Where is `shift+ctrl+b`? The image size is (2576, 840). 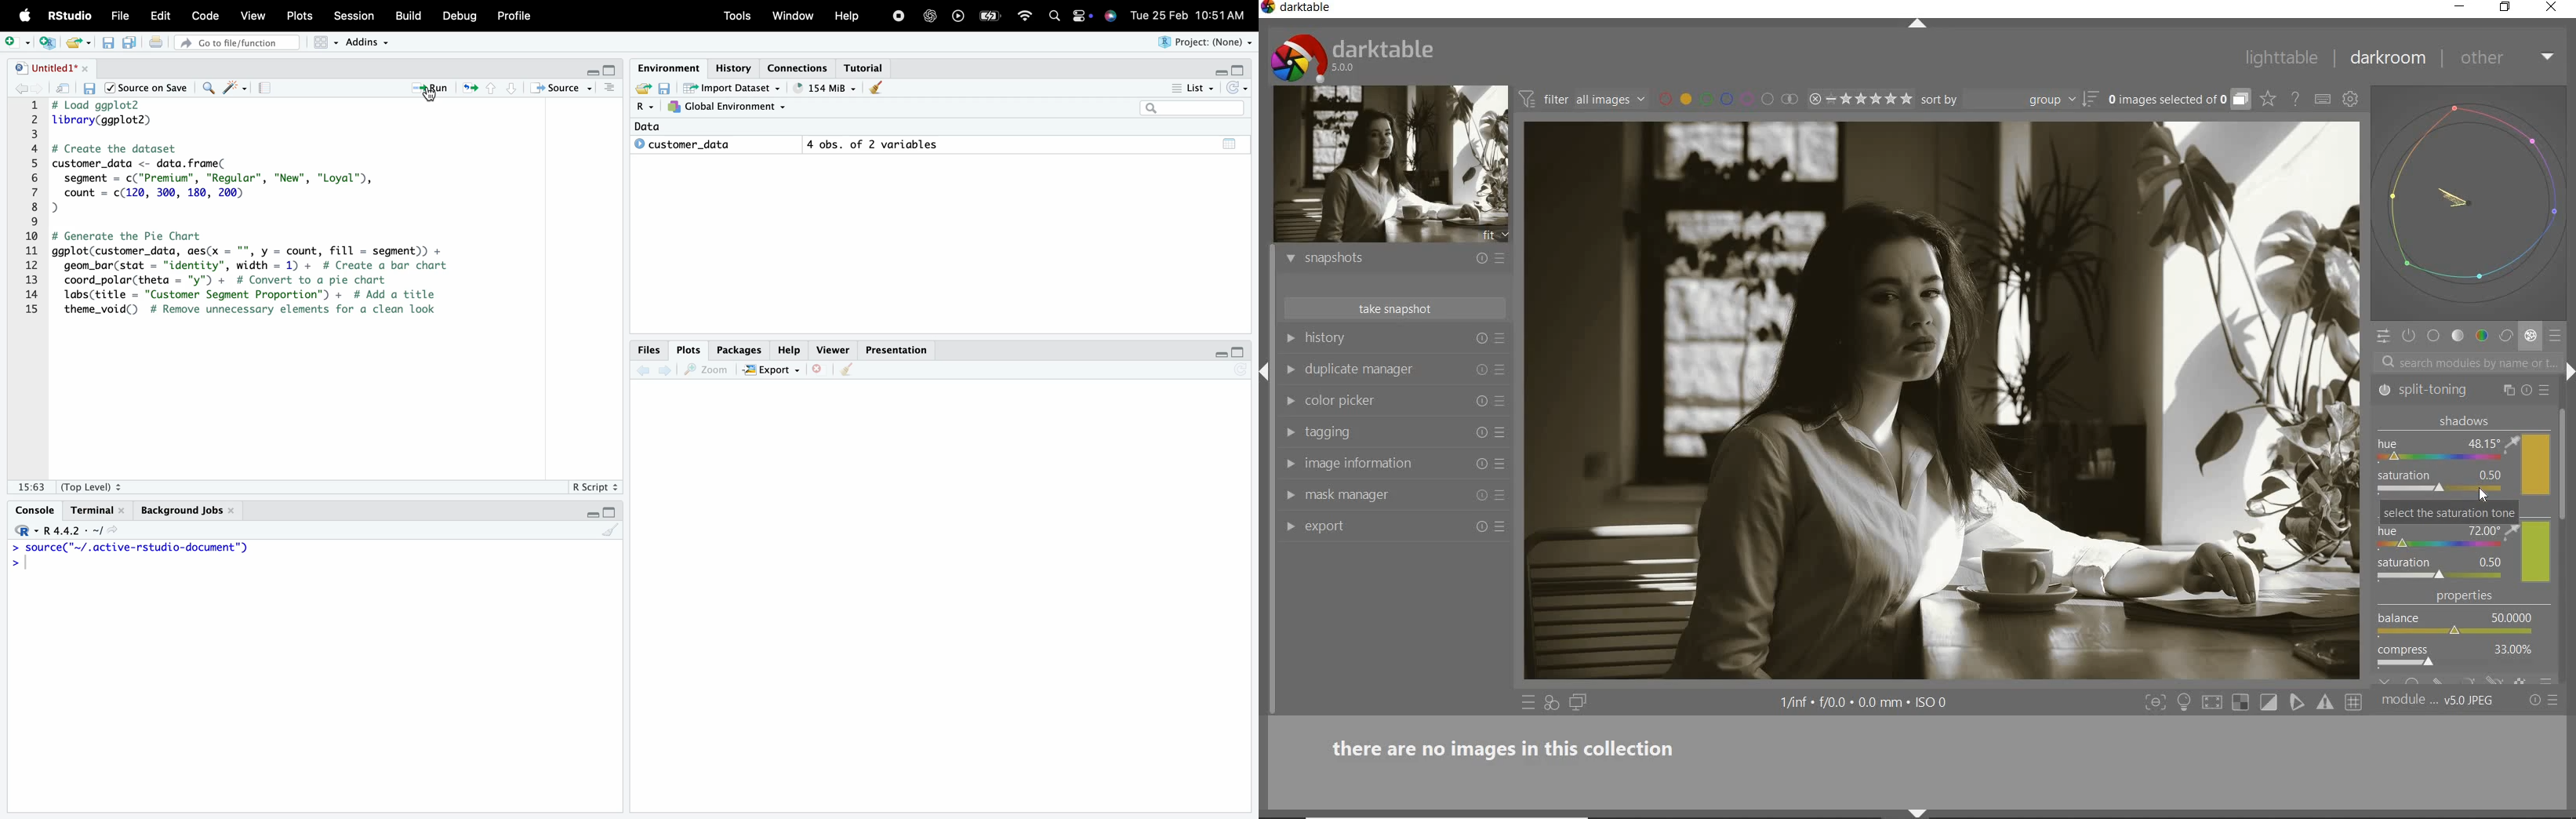 shift+ctrl+b is located at coordinates (1919, 811).